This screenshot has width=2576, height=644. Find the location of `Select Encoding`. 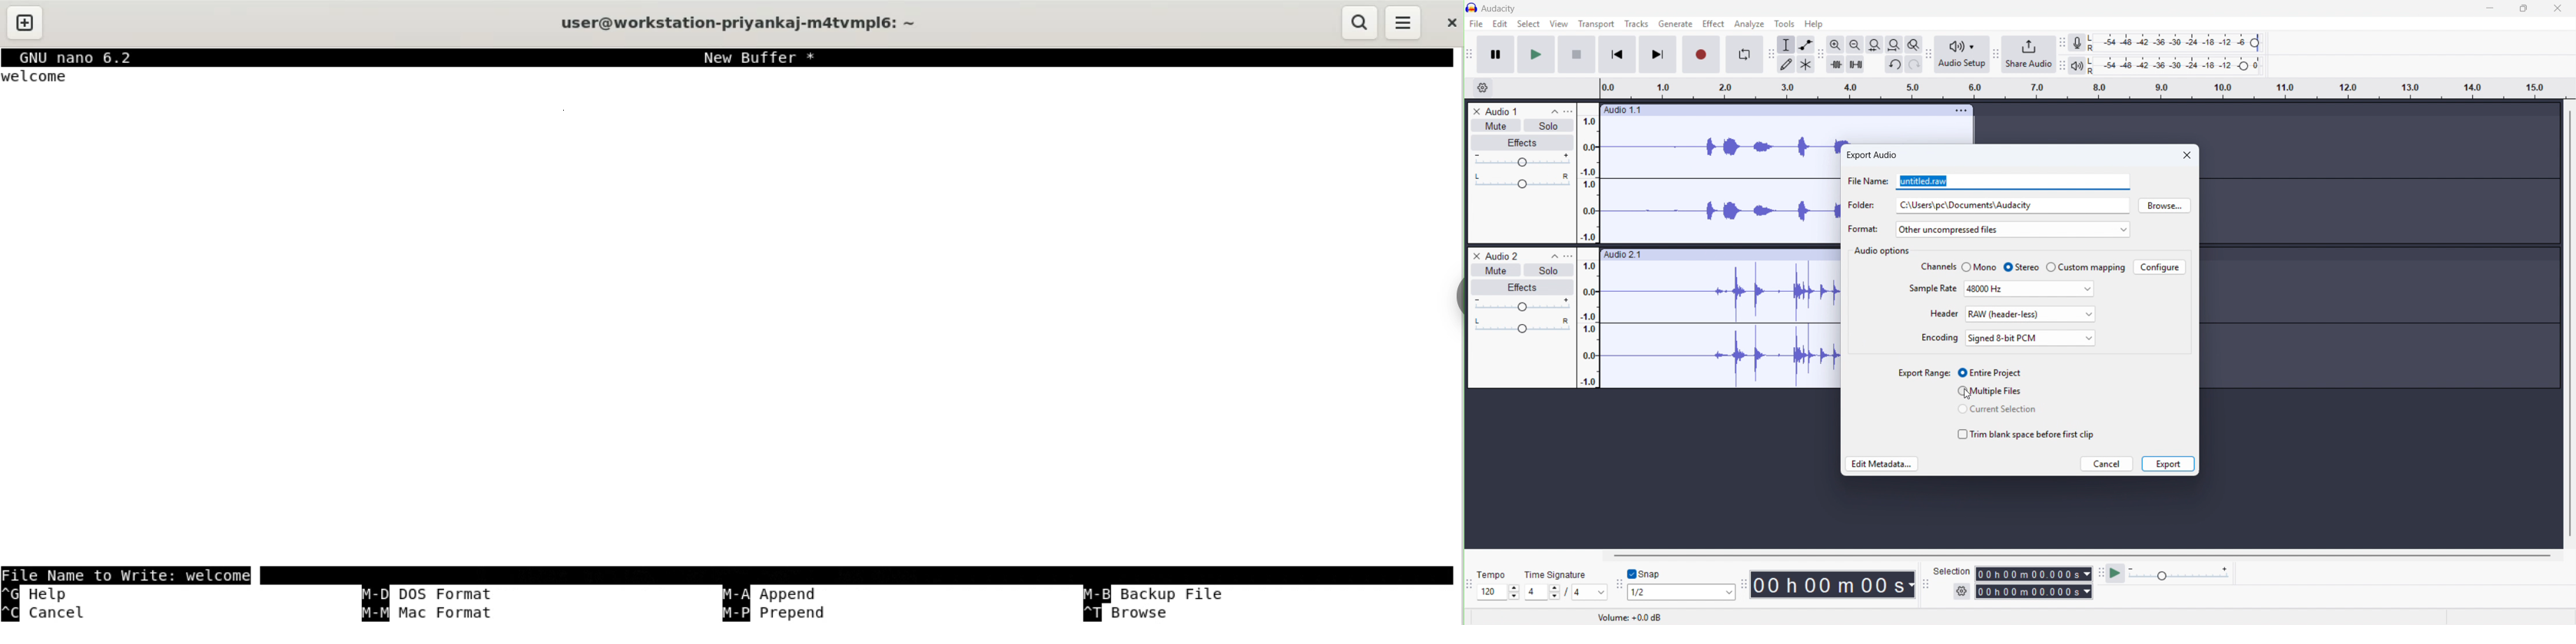

Select Encoding is located at coordinates (2031, 338).